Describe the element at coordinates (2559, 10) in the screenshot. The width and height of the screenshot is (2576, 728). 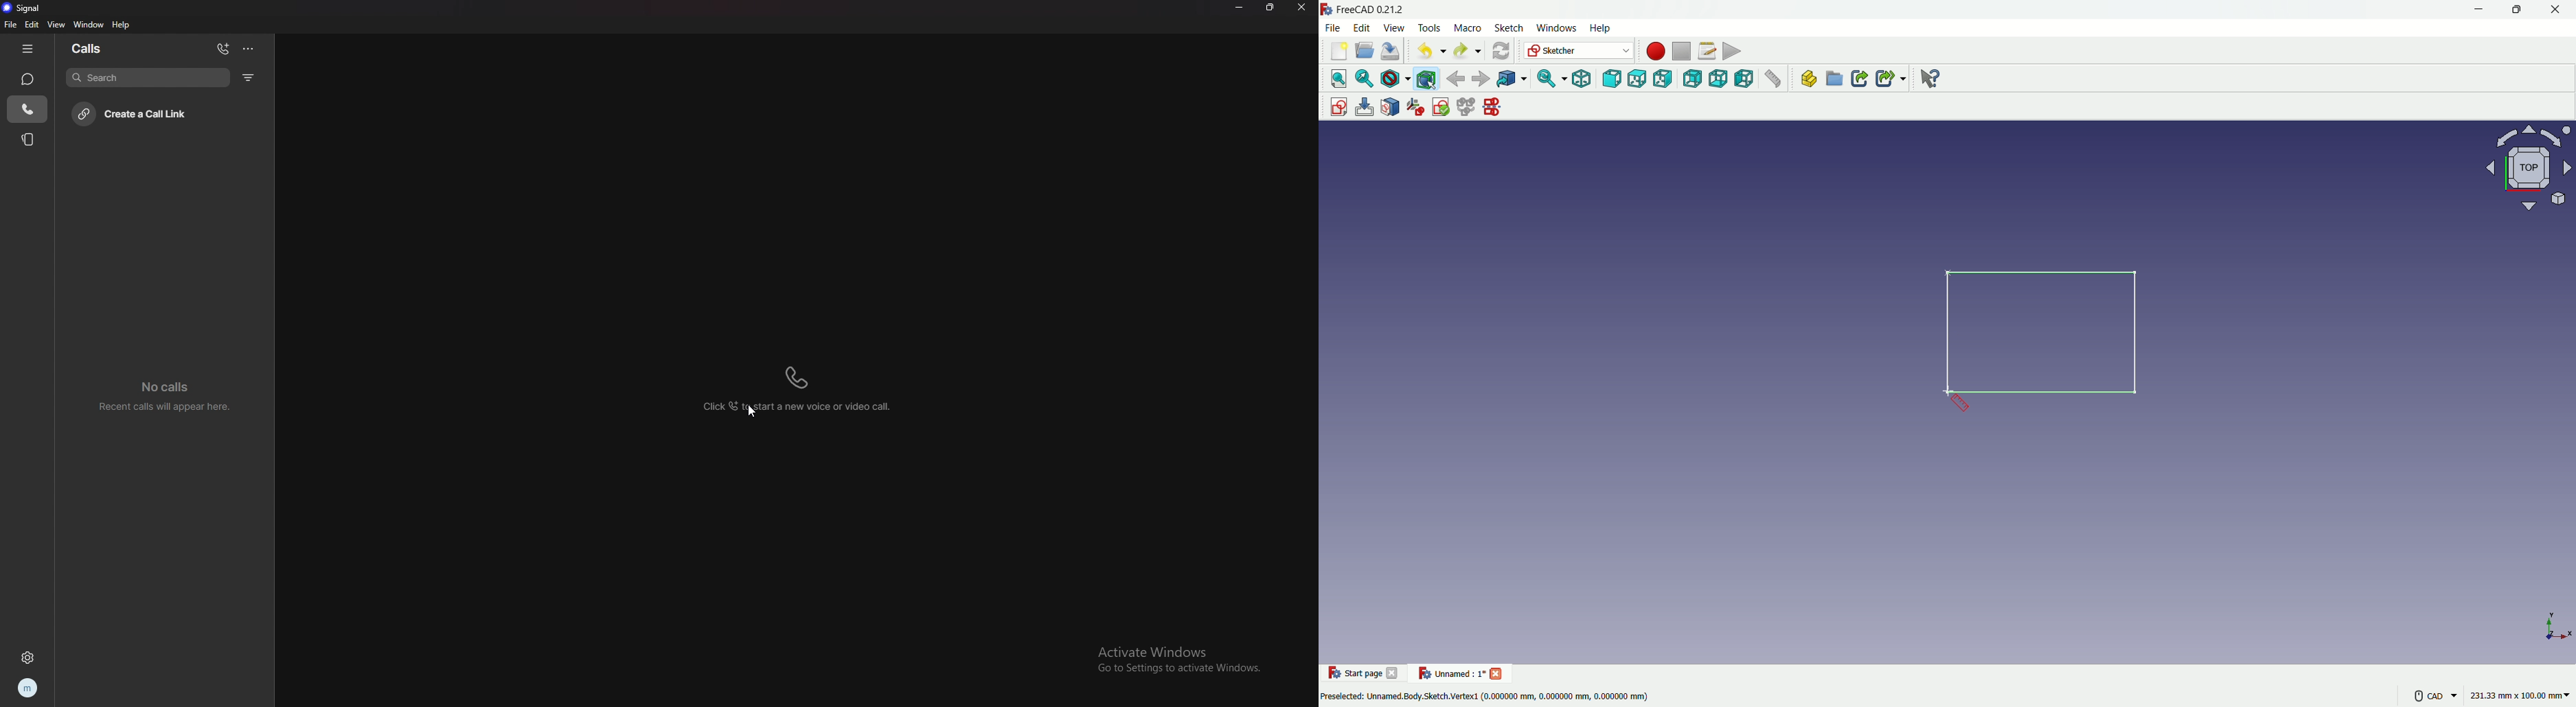
I see `close app` at that location.